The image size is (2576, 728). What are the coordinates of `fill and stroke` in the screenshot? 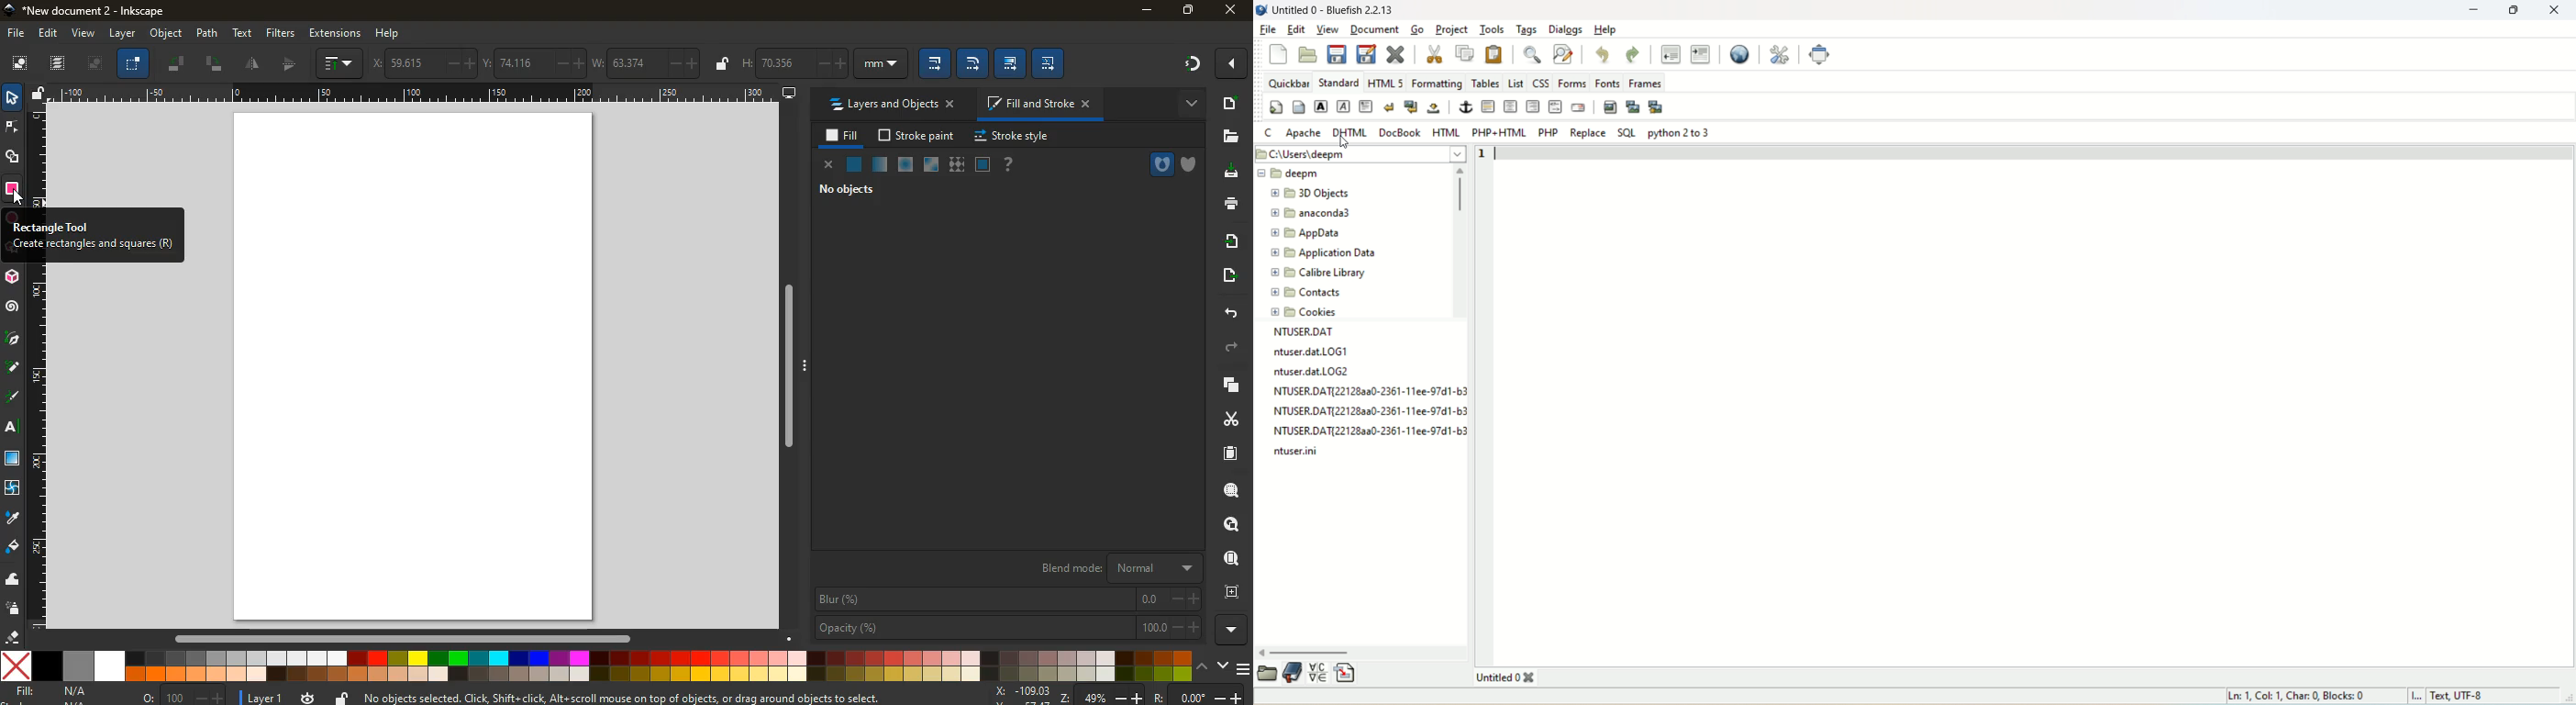 It's located at (1038, 104).